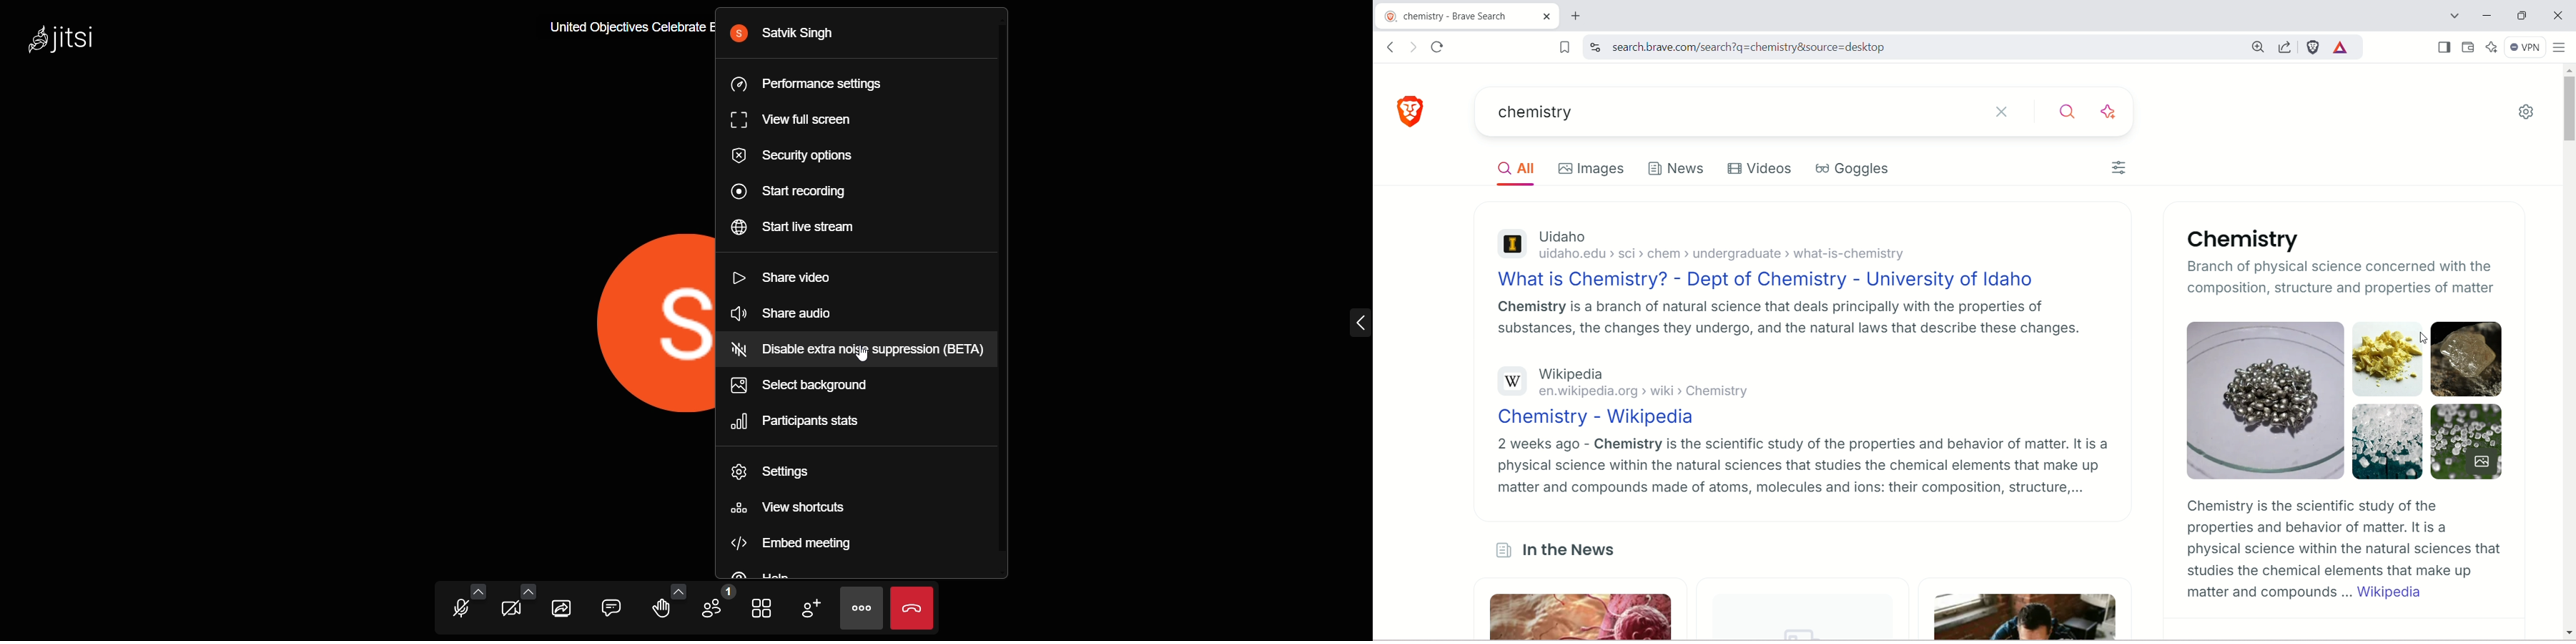 The image size is (2576, 644). What do you see at coordinates (794, 122) in the screenshot?
I see `view full screen ` at bounding box center [794, 122].